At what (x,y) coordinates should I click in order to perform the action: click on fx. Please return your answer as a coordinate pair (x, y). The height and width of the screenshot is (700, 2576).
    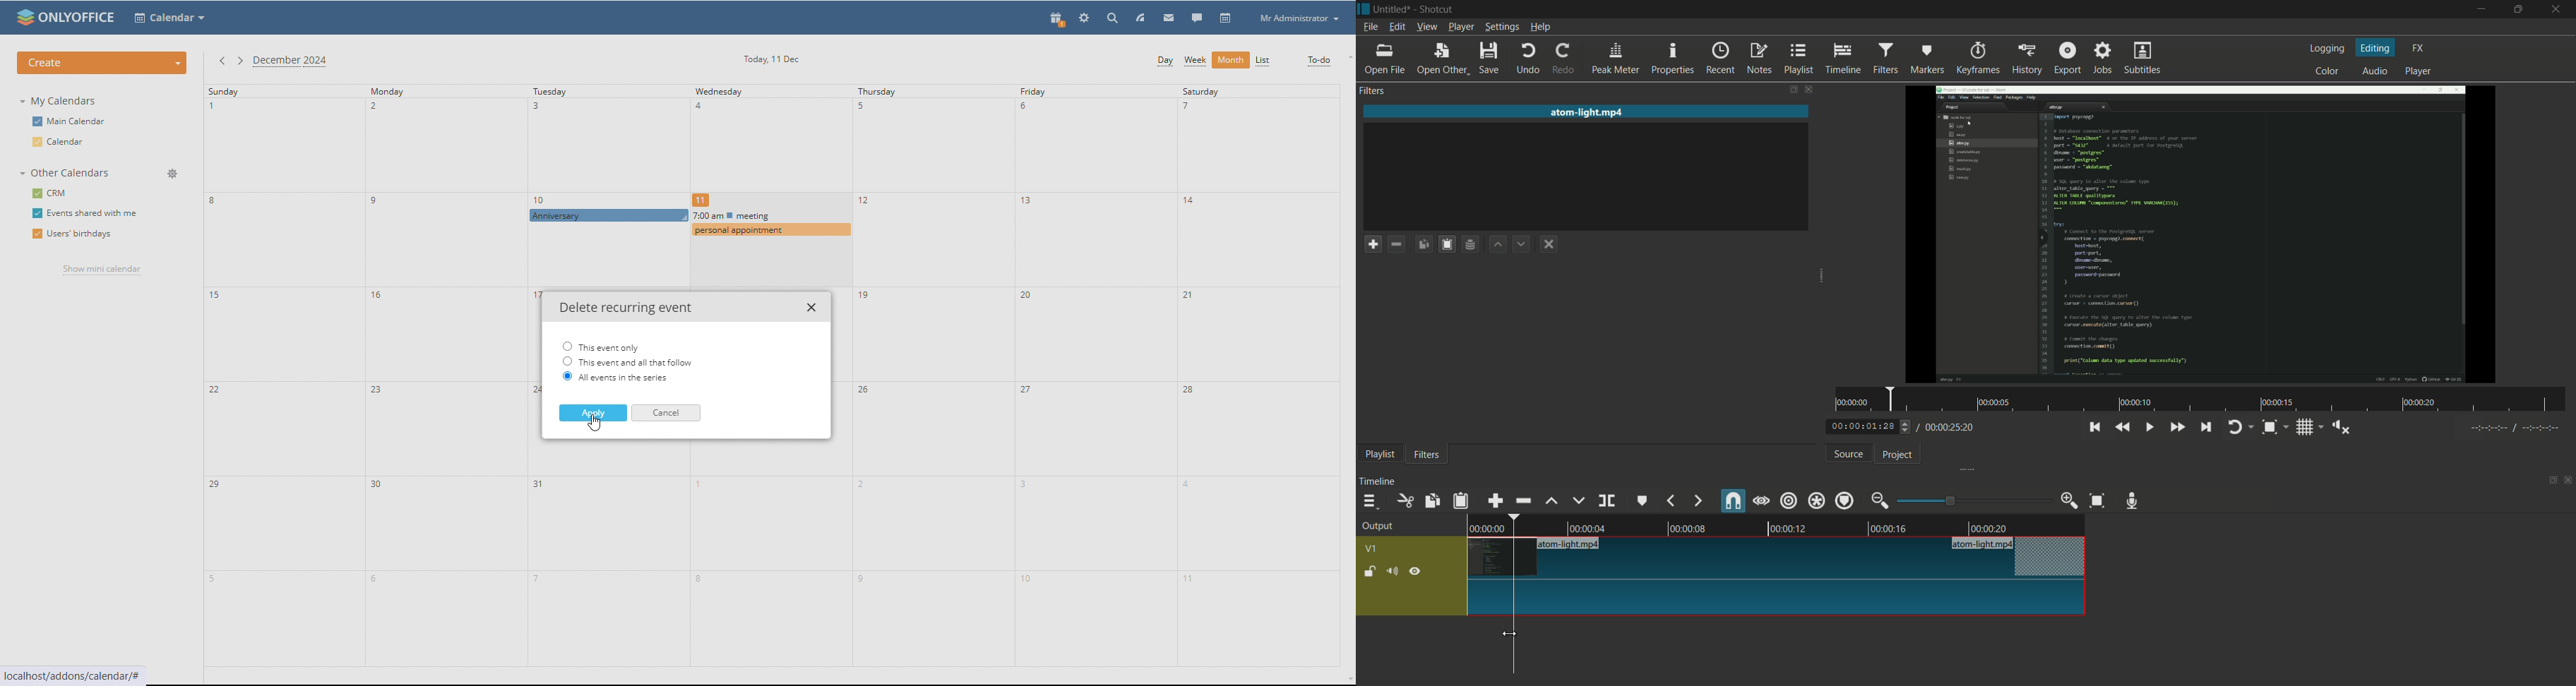
    Looking at the image, I should click on (2418, 48).